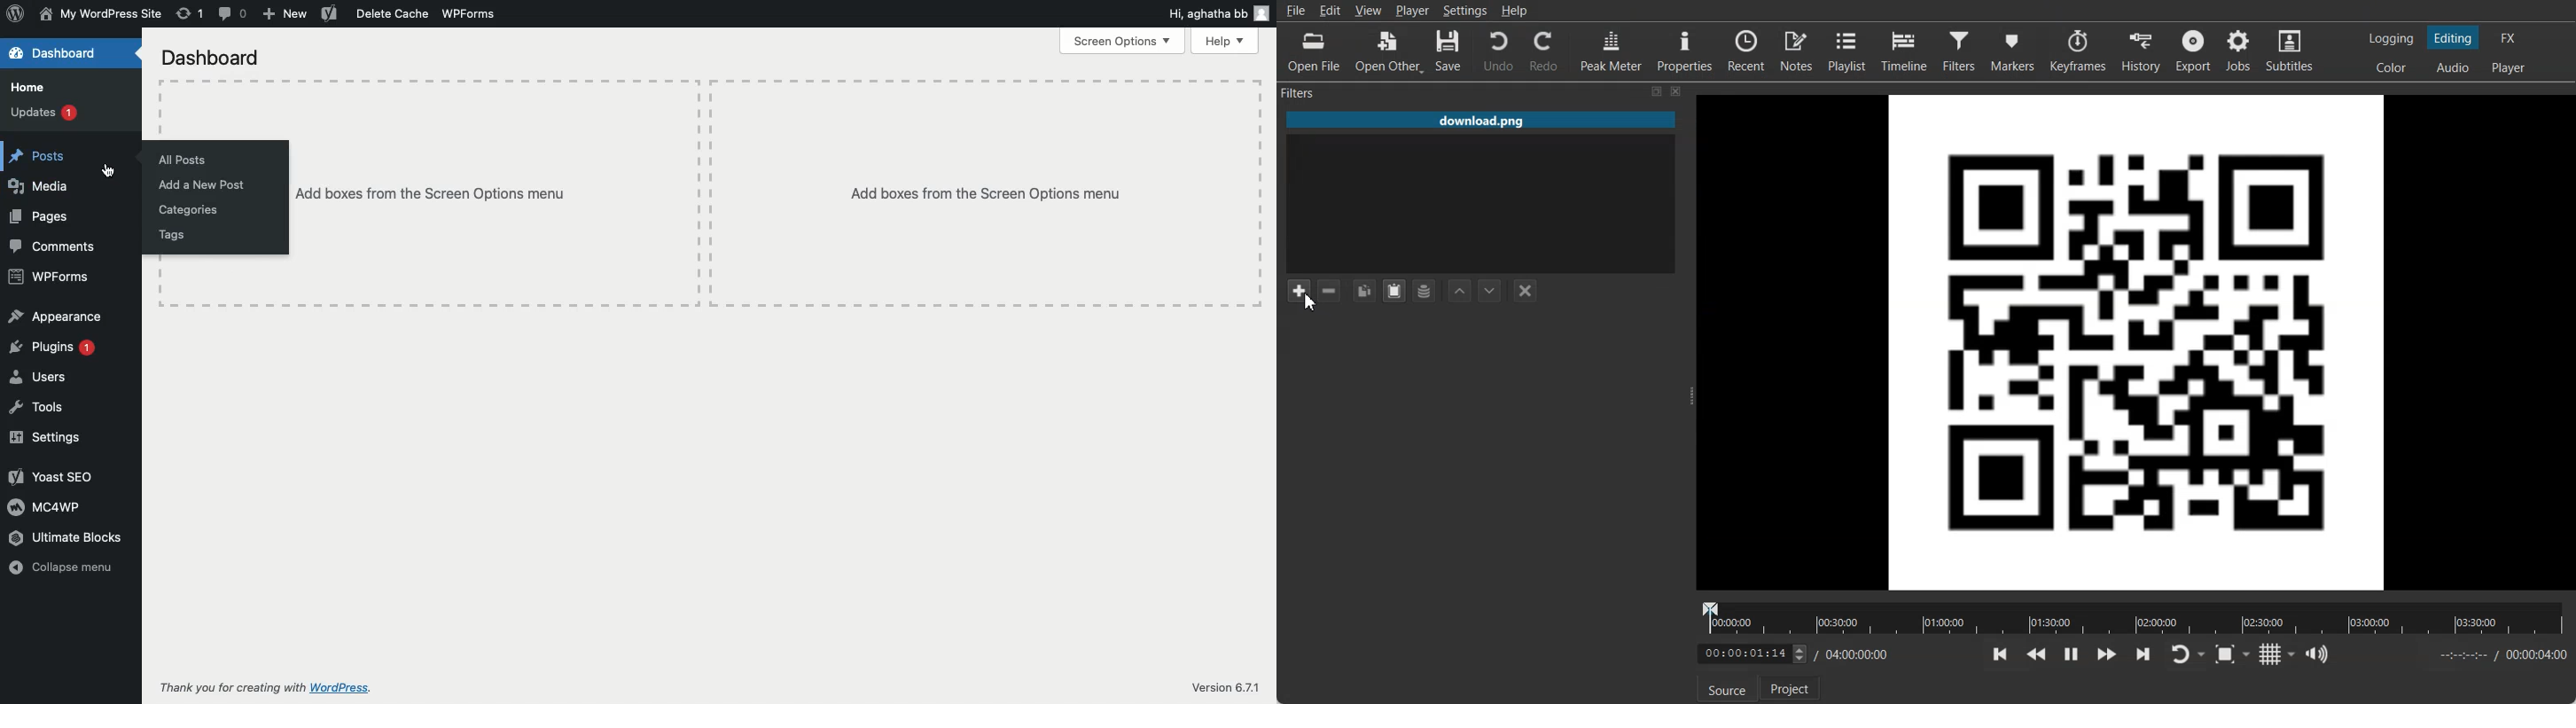 Image resolution: width=2576 pixels, height=728 pixels. I want to click on Drop down box, so click(2250, 653).